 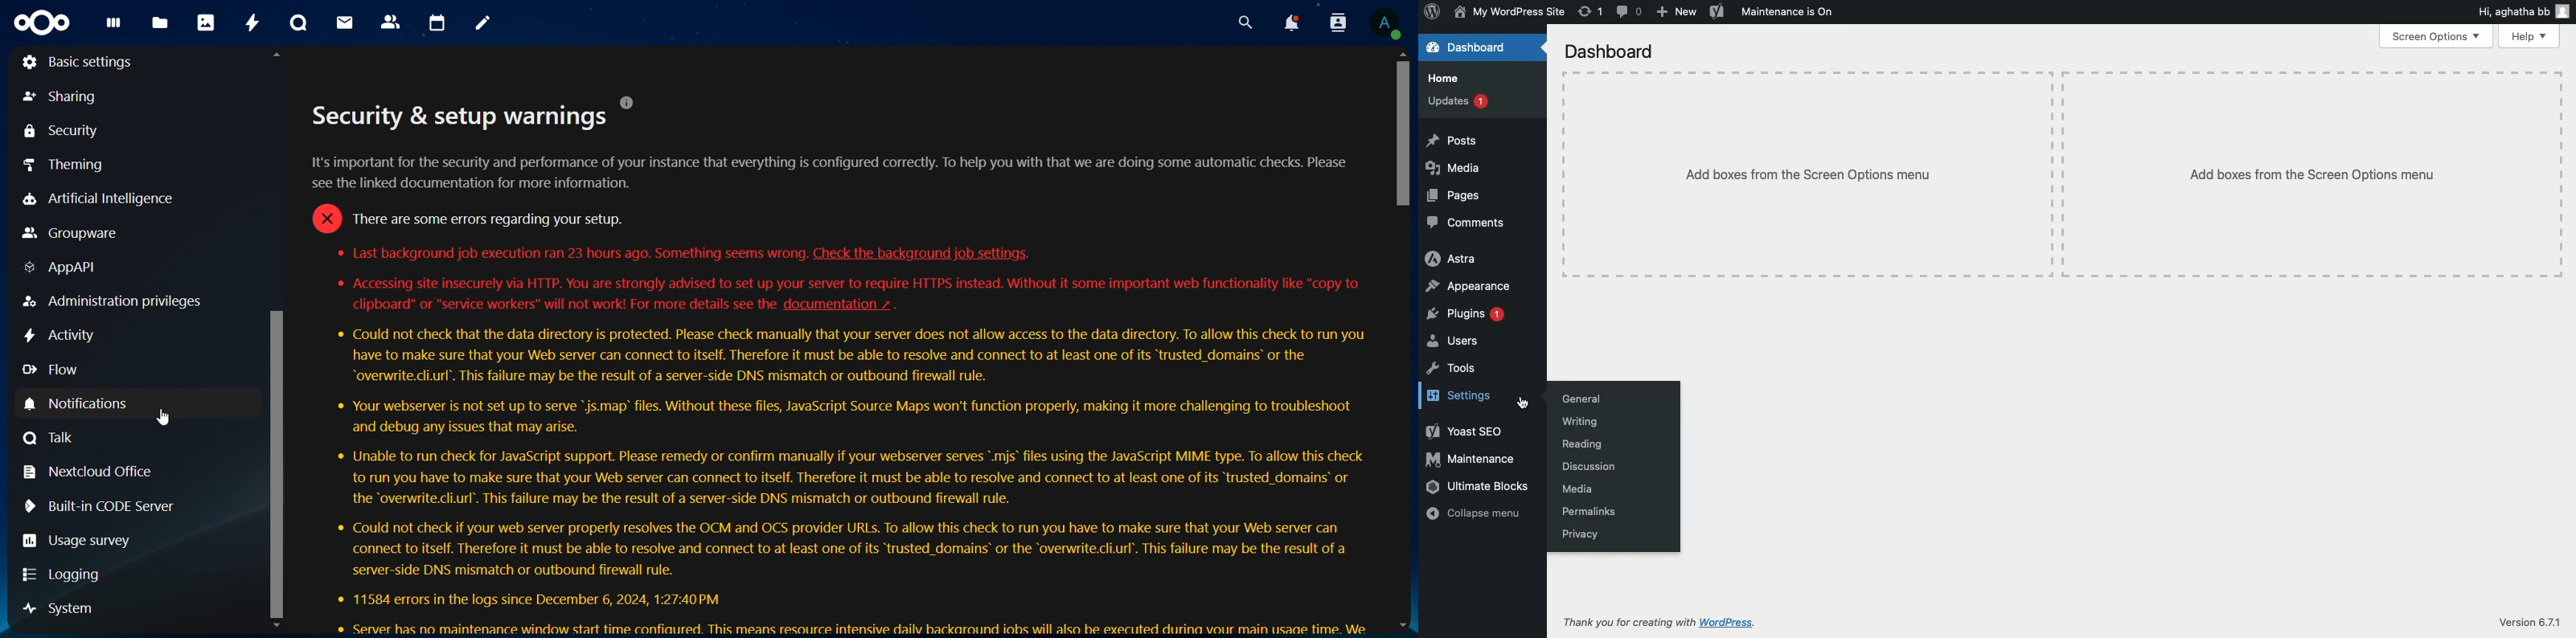 I want to click on My WordPress Site, so click(x=1507, y=11).